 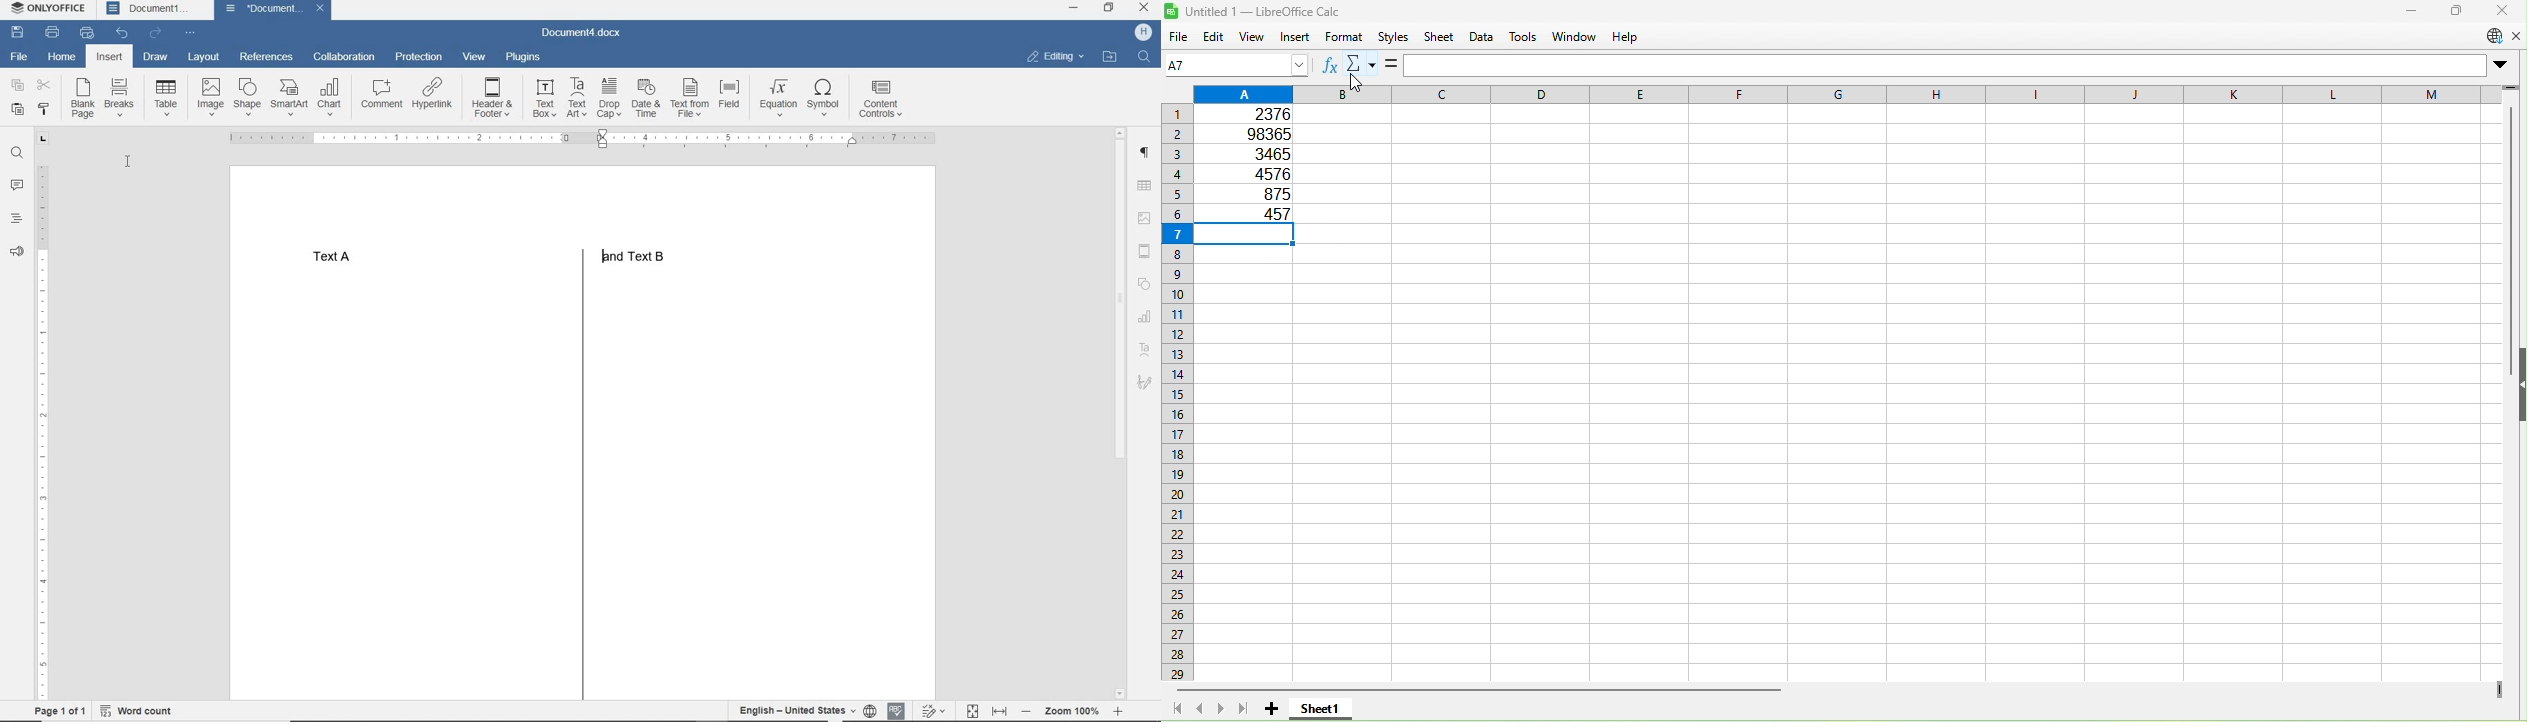 What do you see at coordinates (1141, 57) in the screenshot?
I see `search` at bounding box center [1141, 57].